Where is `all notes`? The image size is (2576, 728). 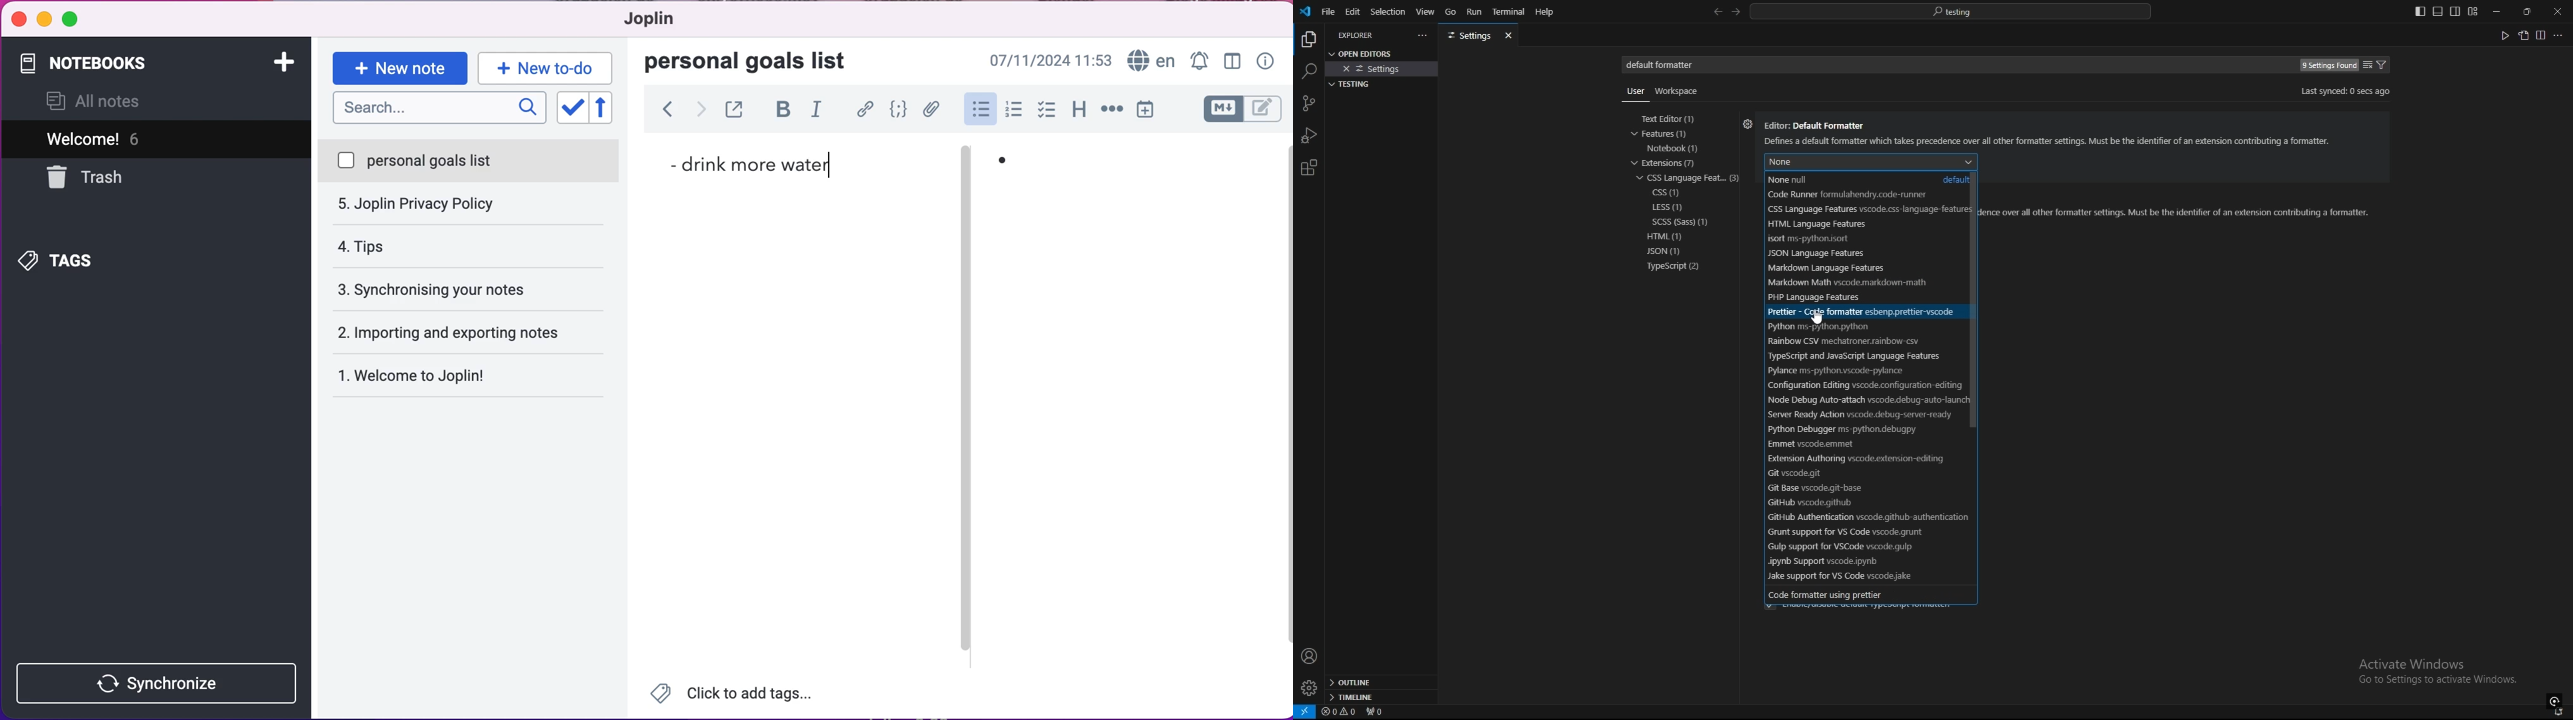 all notes is located at coordinates (101, 102).